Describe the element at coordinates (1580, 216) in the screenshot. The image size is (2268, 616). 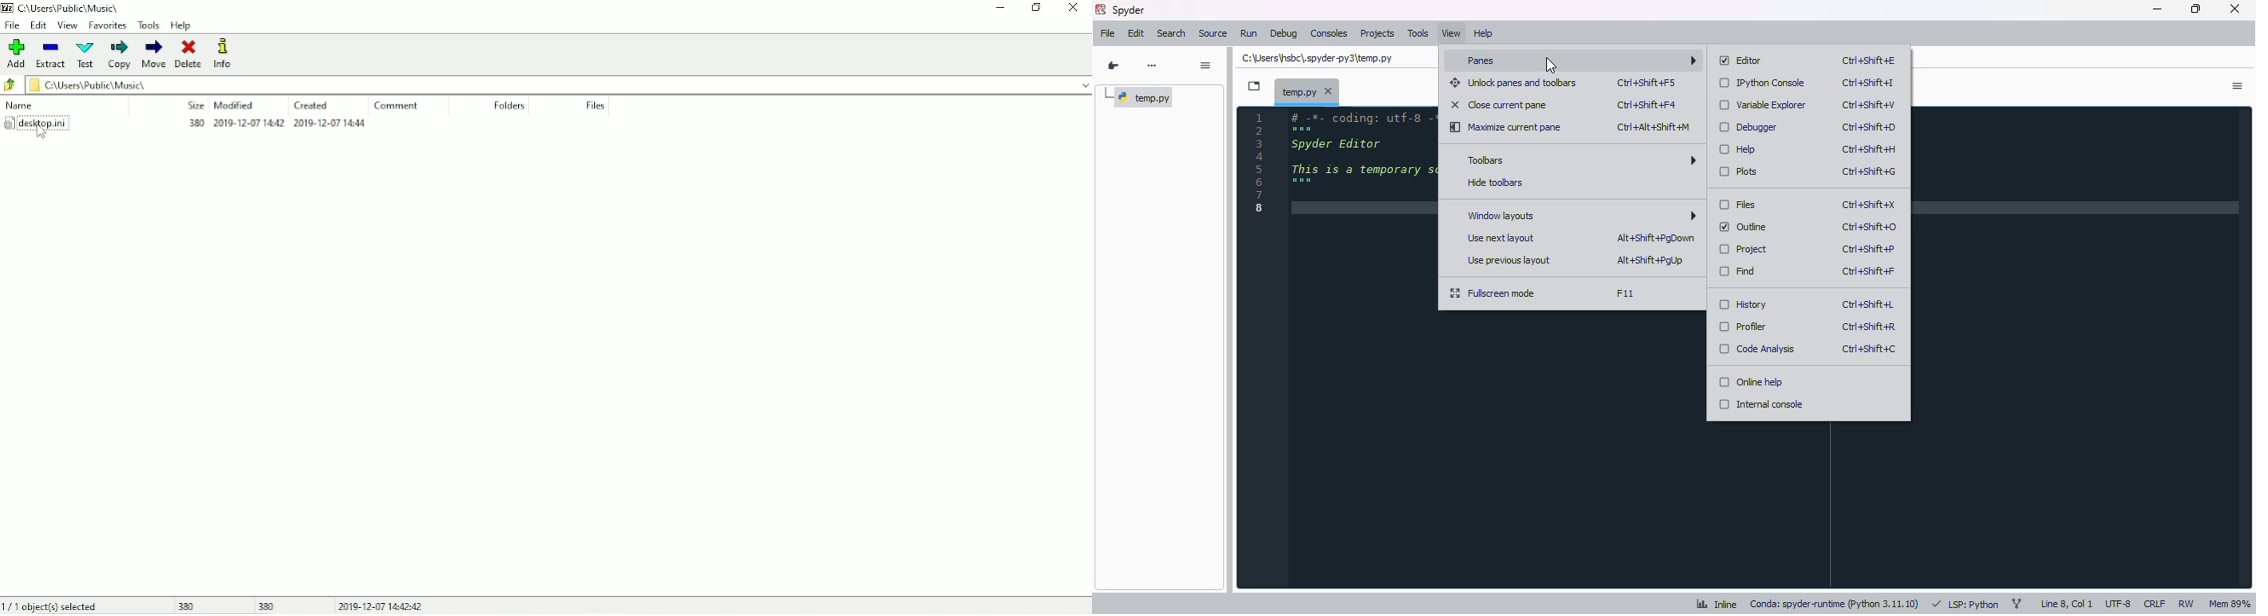
I see `window layouts` at that location.